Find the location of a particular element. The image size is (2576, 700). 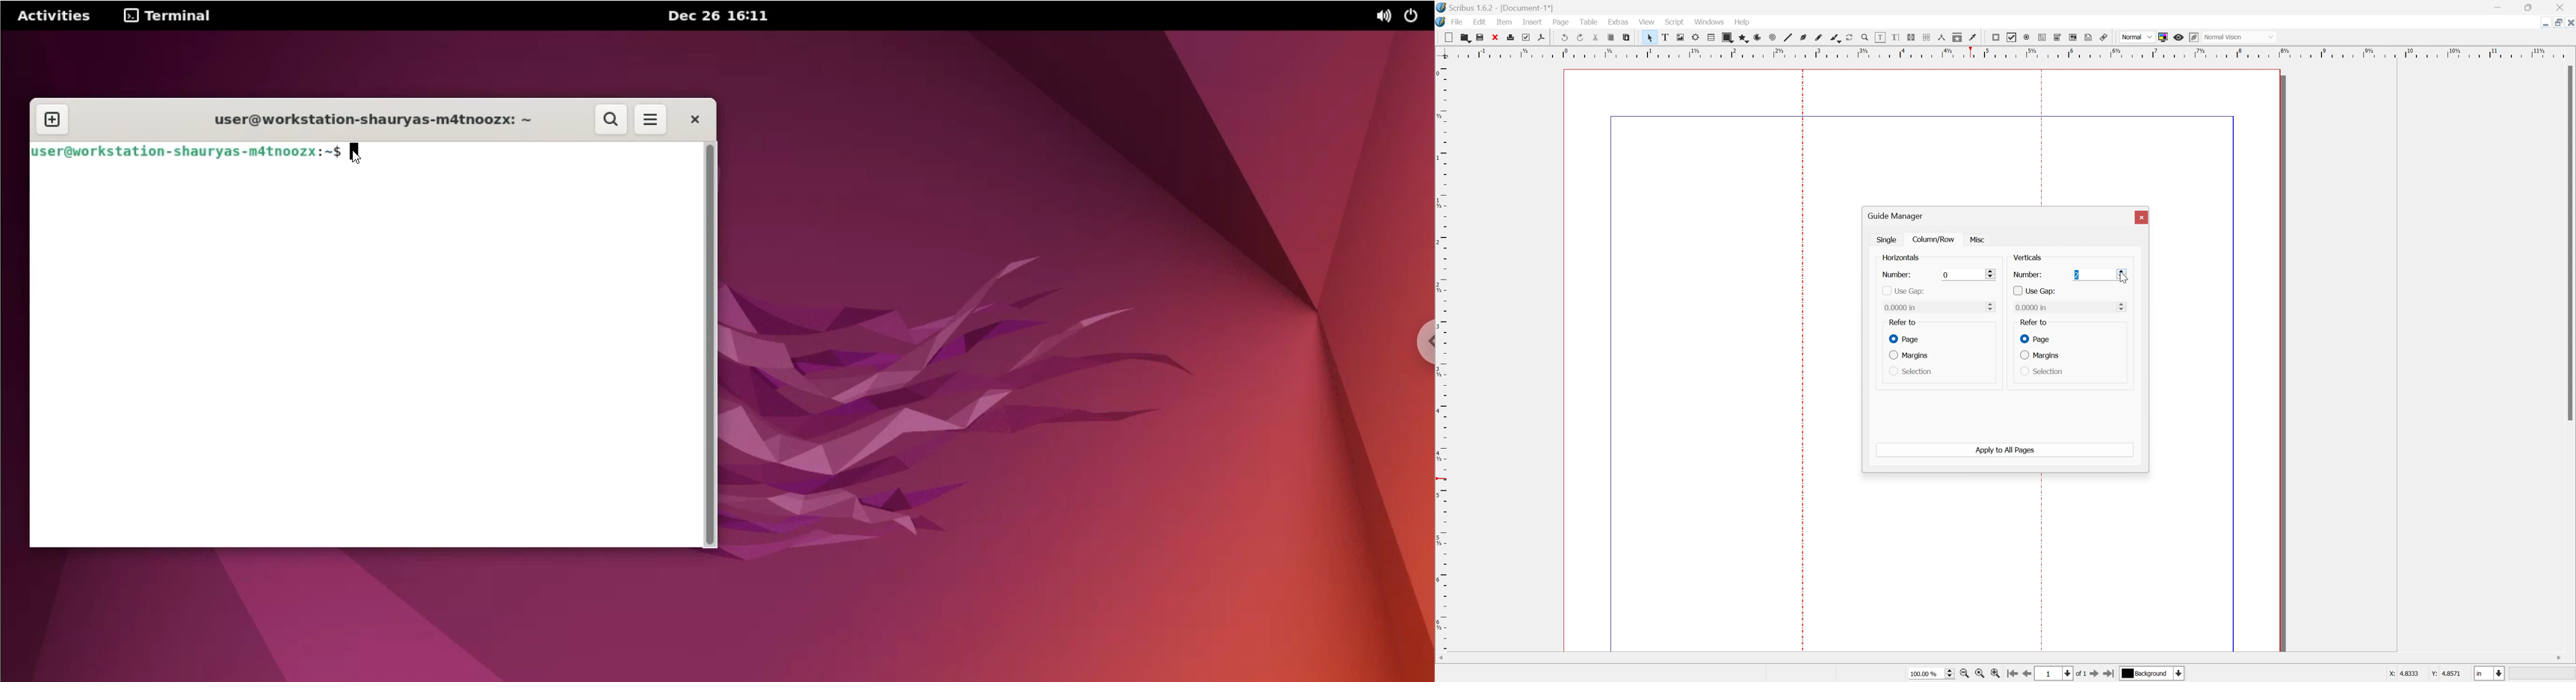

edit in preview mode is located at coordinates (2195, 37).